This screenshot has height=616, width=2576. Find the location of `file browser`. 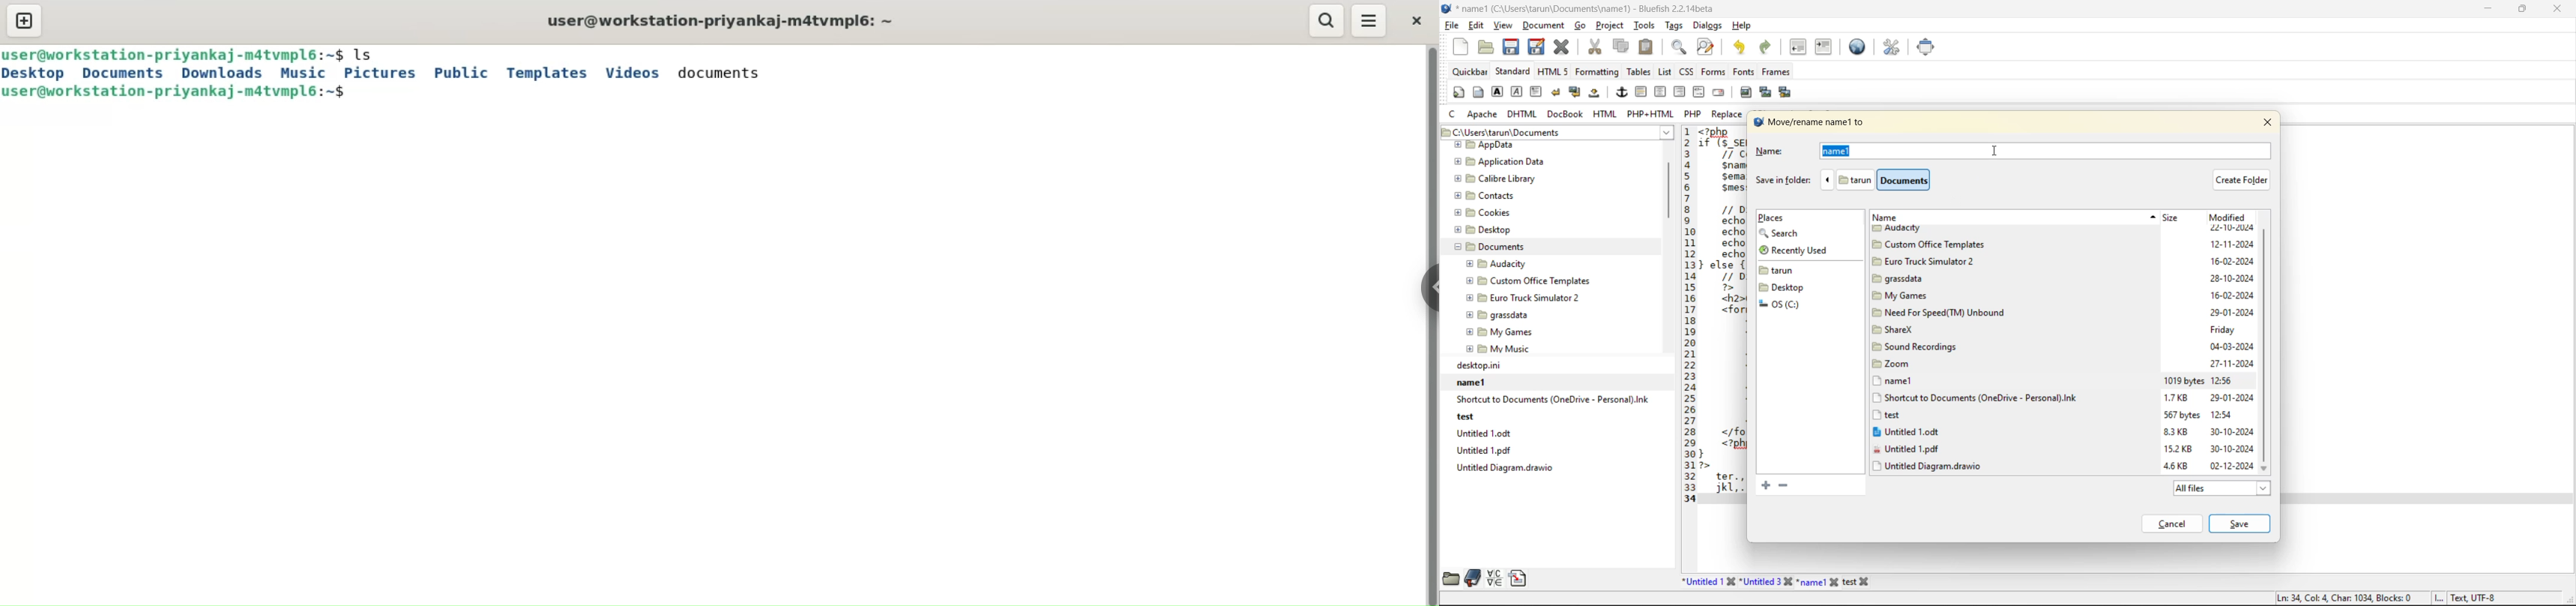

file browser is located at coordinates (1451, 577).